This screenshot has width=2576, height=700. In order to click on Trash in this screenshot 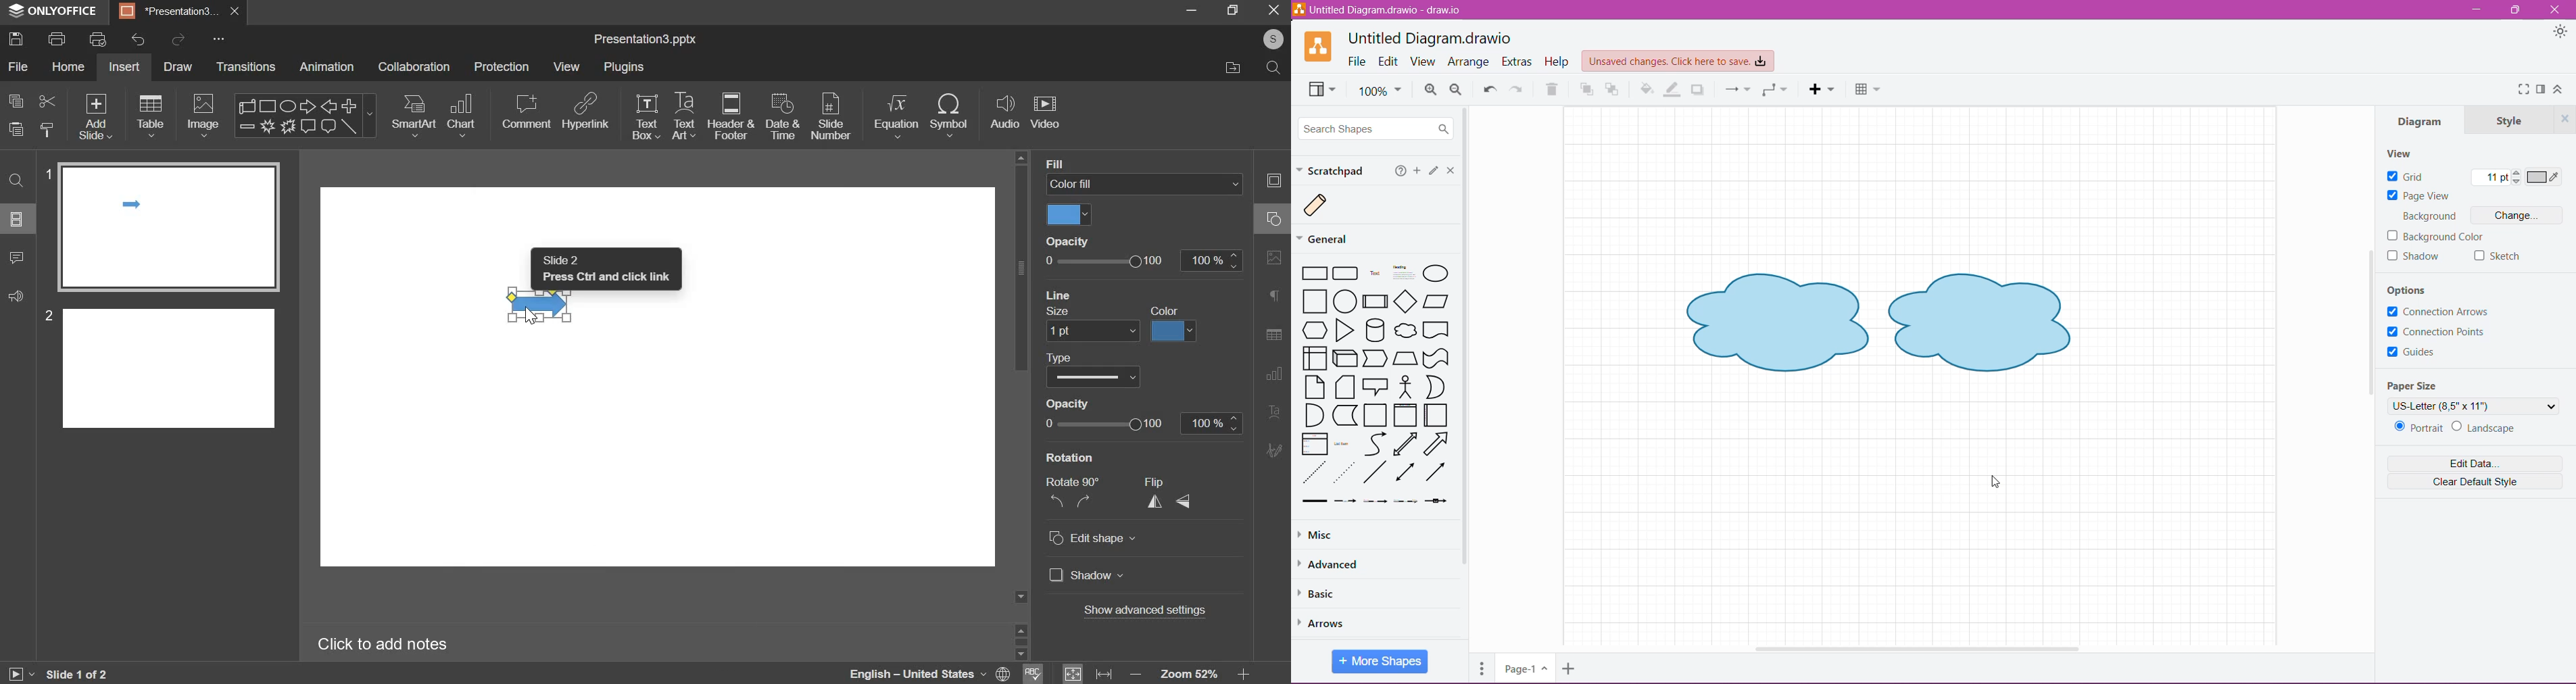, I will do `click(1551, 91)`.